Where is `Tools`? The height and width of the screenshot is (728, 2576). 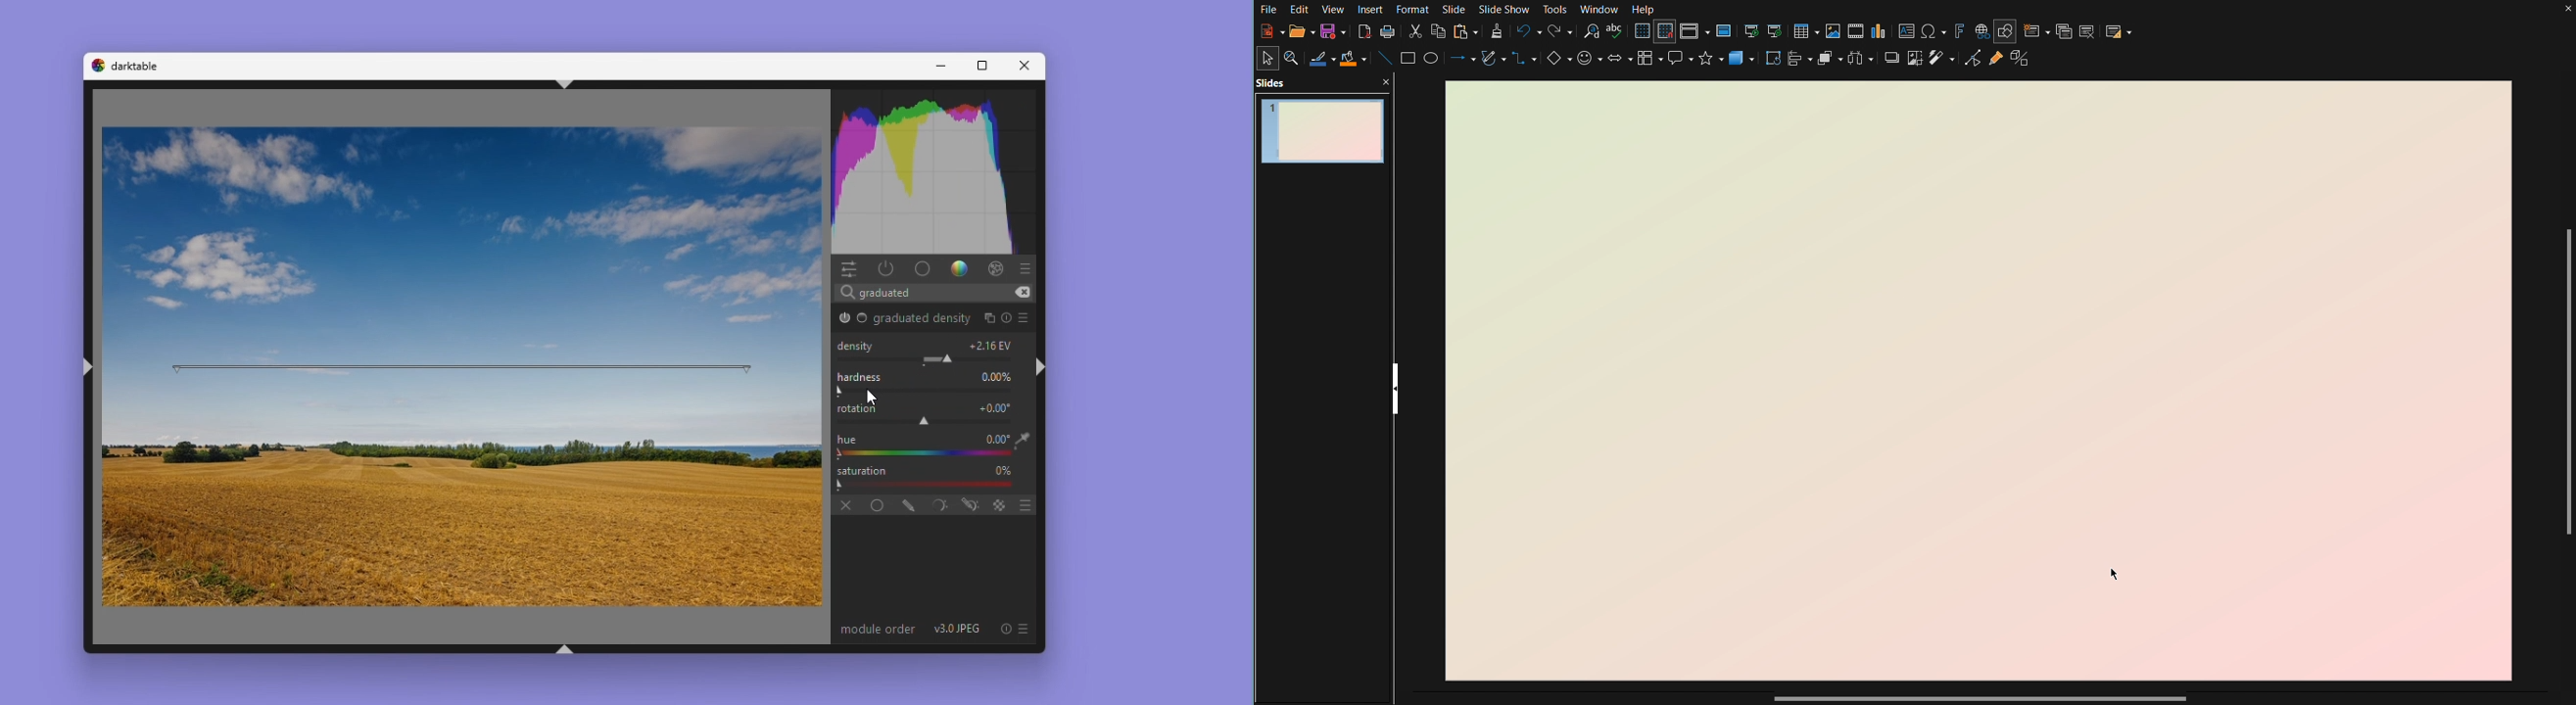 Tools is located at coordinates (1557, 10).